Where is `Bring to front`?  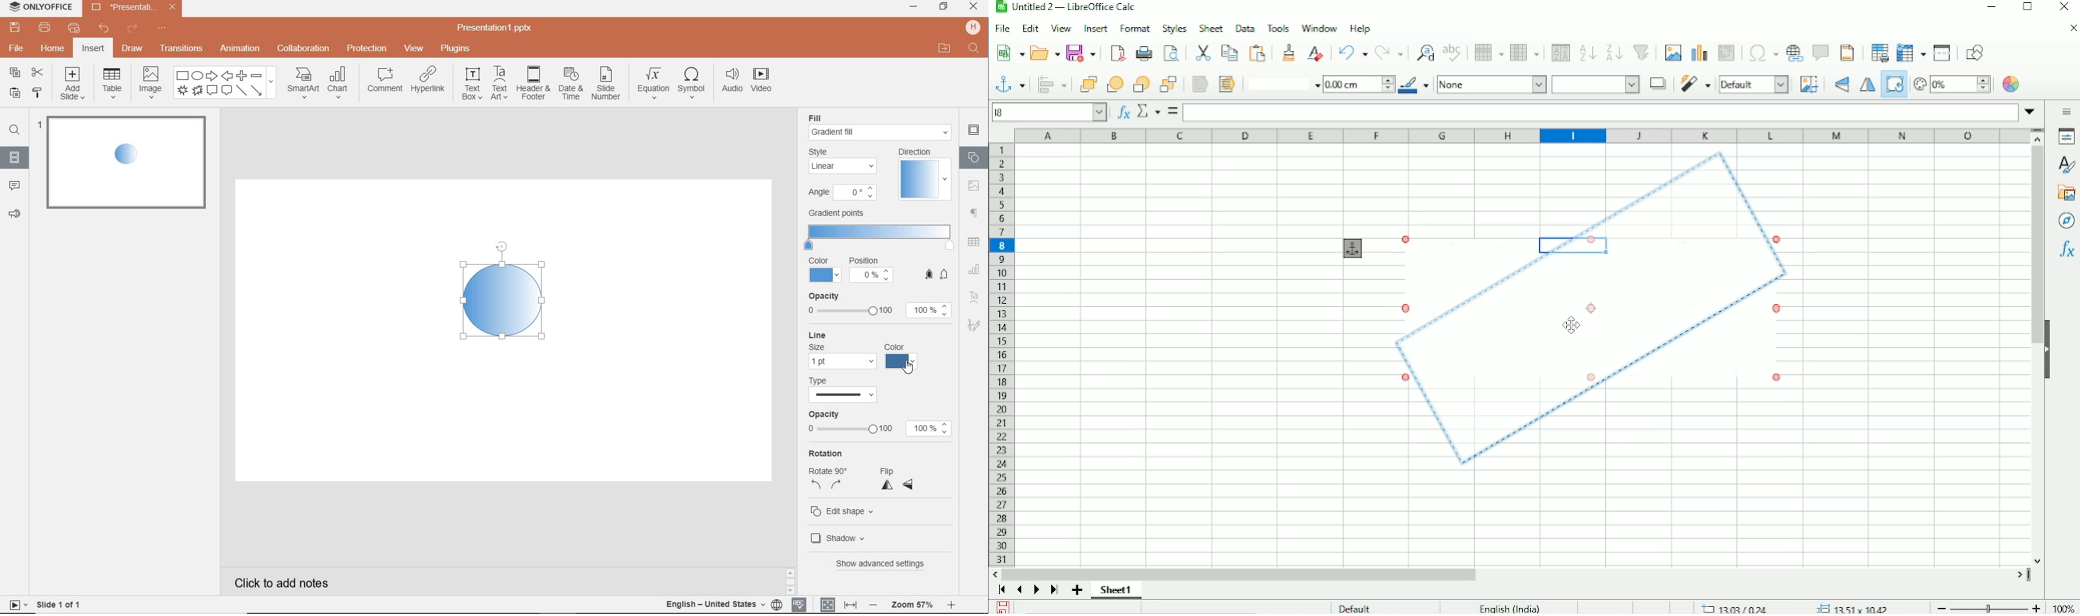
Bring to front is located at coordinates (1084, 84).